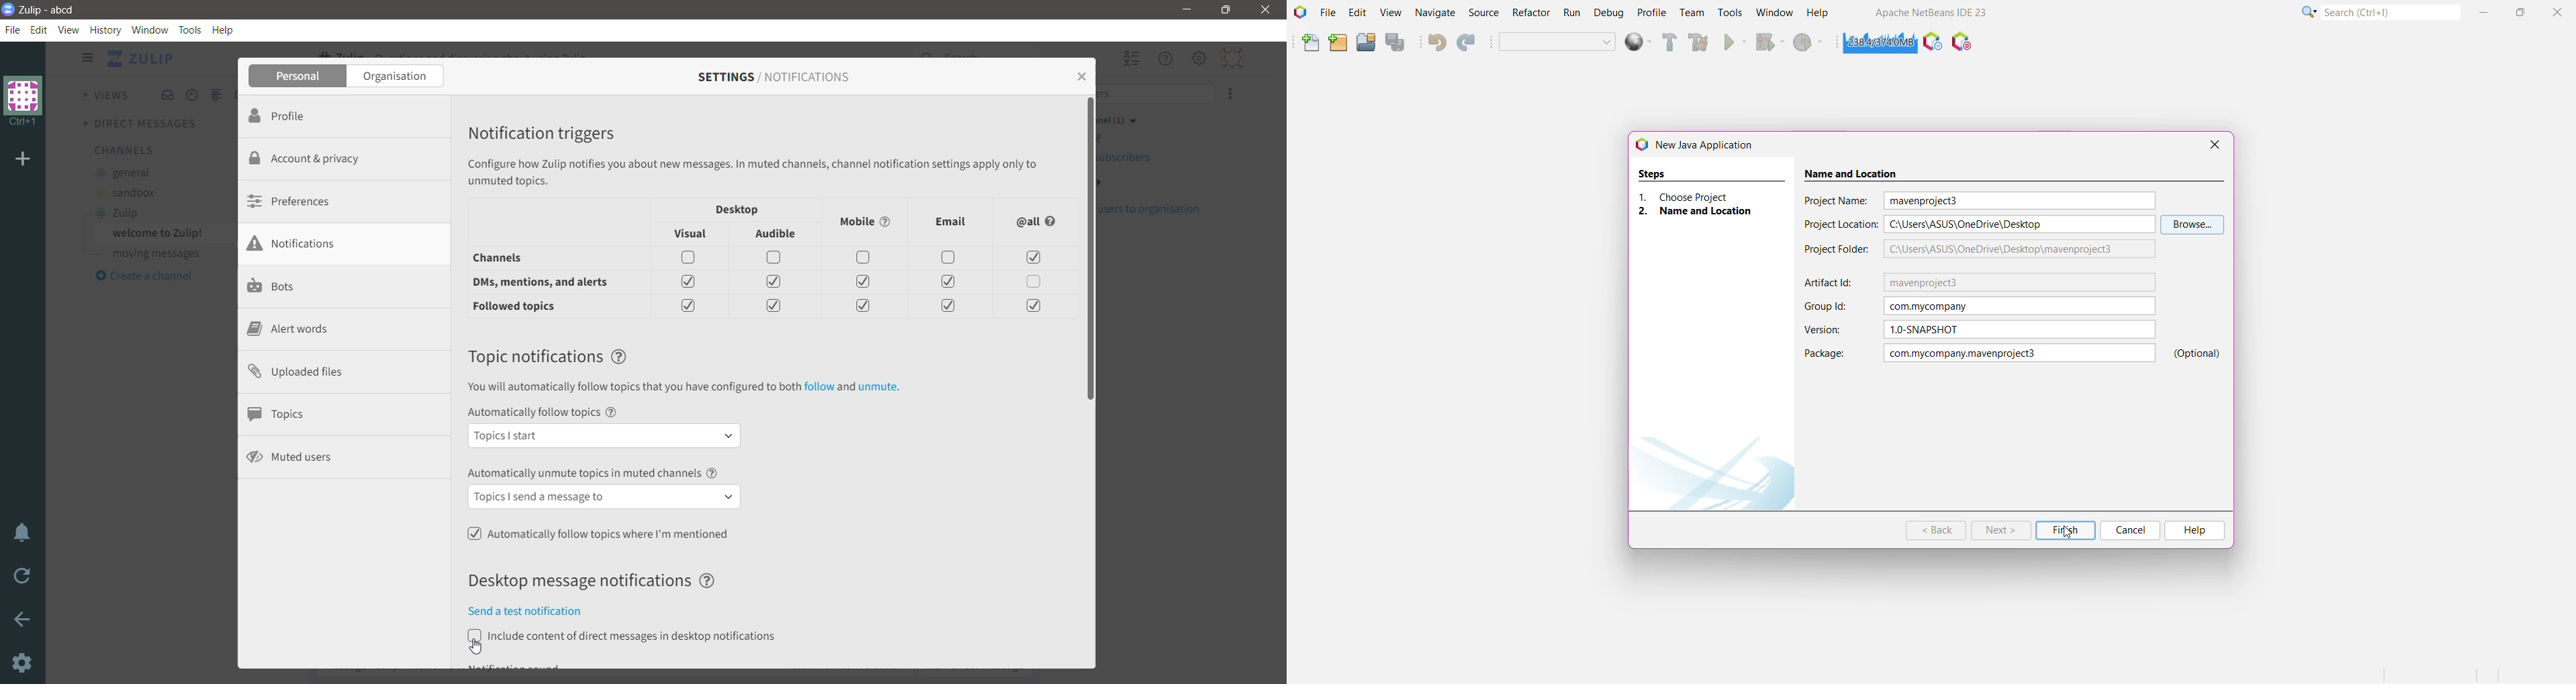  I want to click on check box, so click(776, 307).